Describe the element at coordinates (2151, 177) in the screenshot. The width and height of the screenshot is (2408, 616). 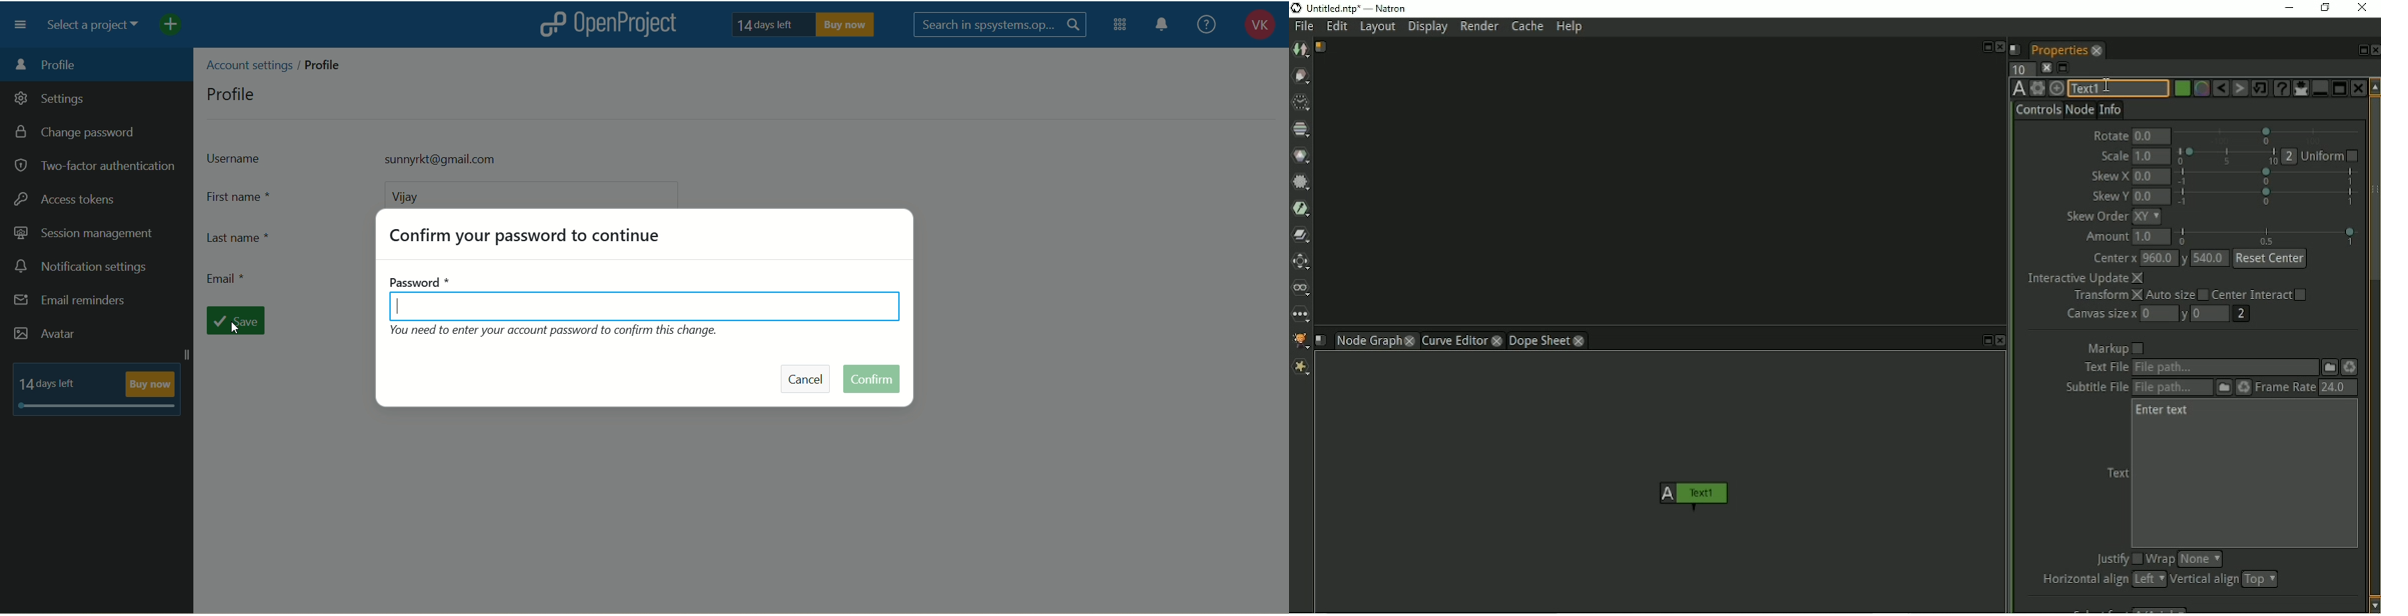
I see `0.0` at that location.